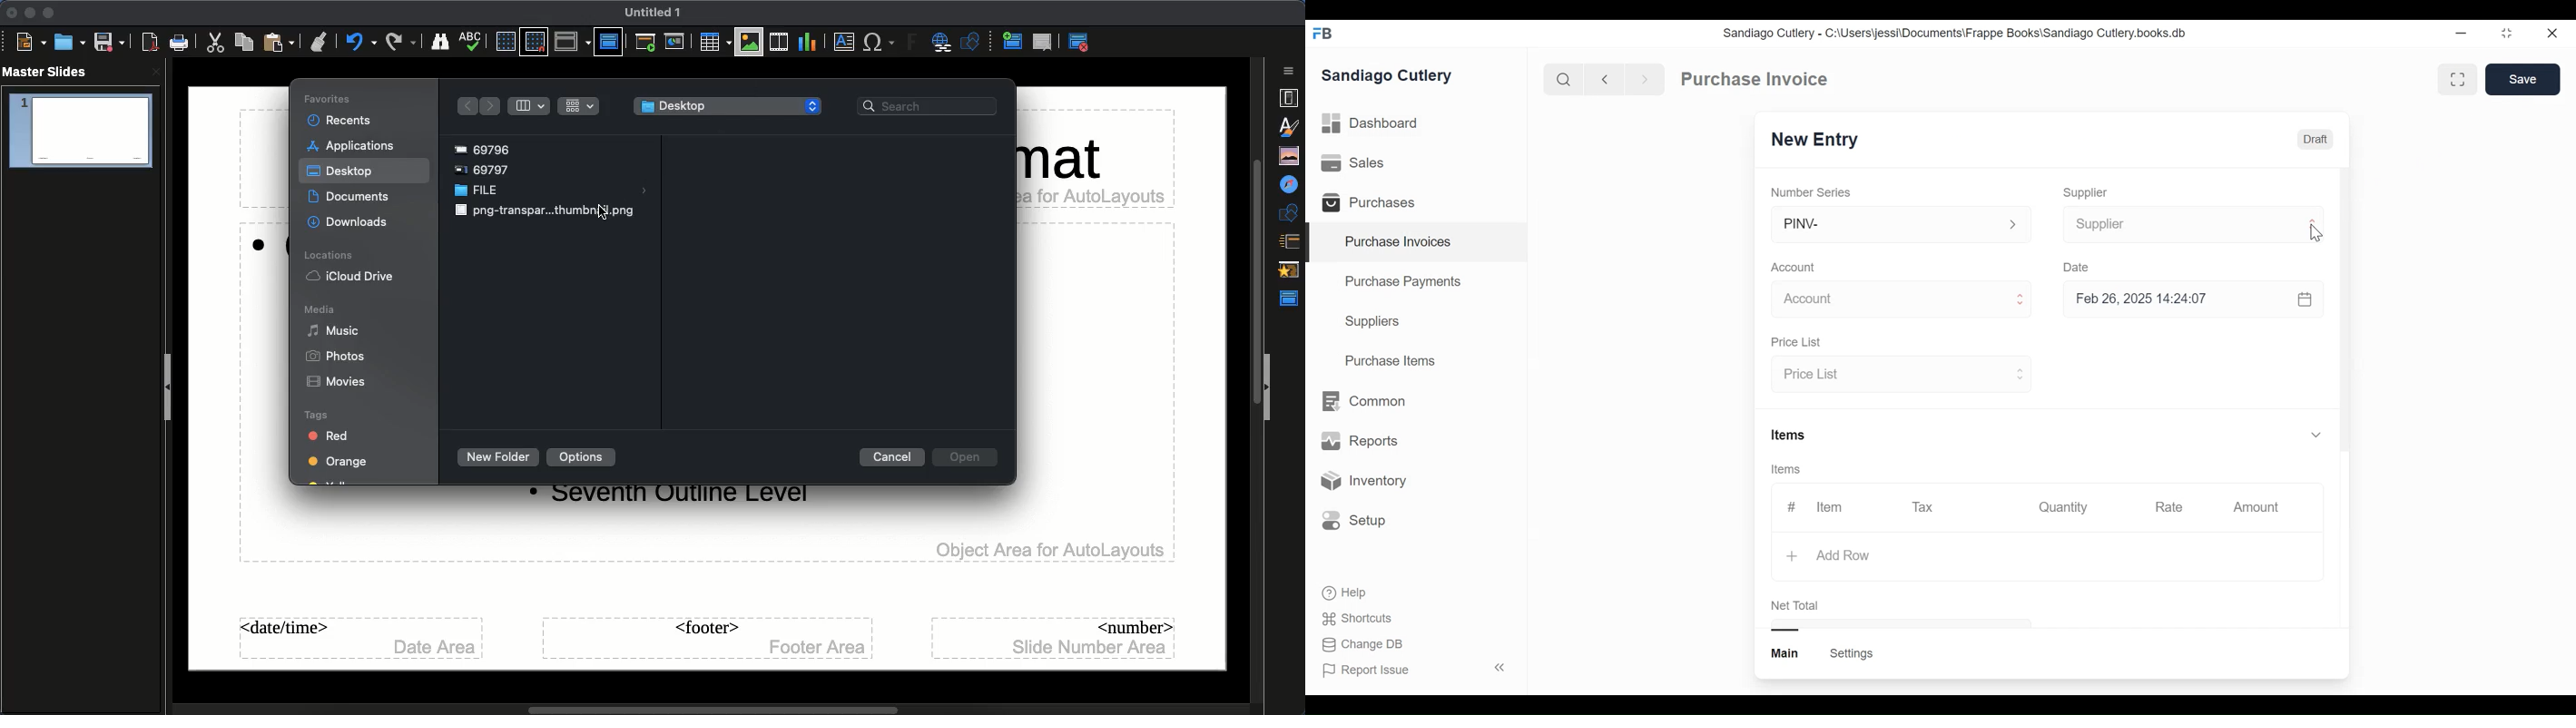  Describe the element at coordinates (1362, 401) in the screenshot. I see `Common` at that location.